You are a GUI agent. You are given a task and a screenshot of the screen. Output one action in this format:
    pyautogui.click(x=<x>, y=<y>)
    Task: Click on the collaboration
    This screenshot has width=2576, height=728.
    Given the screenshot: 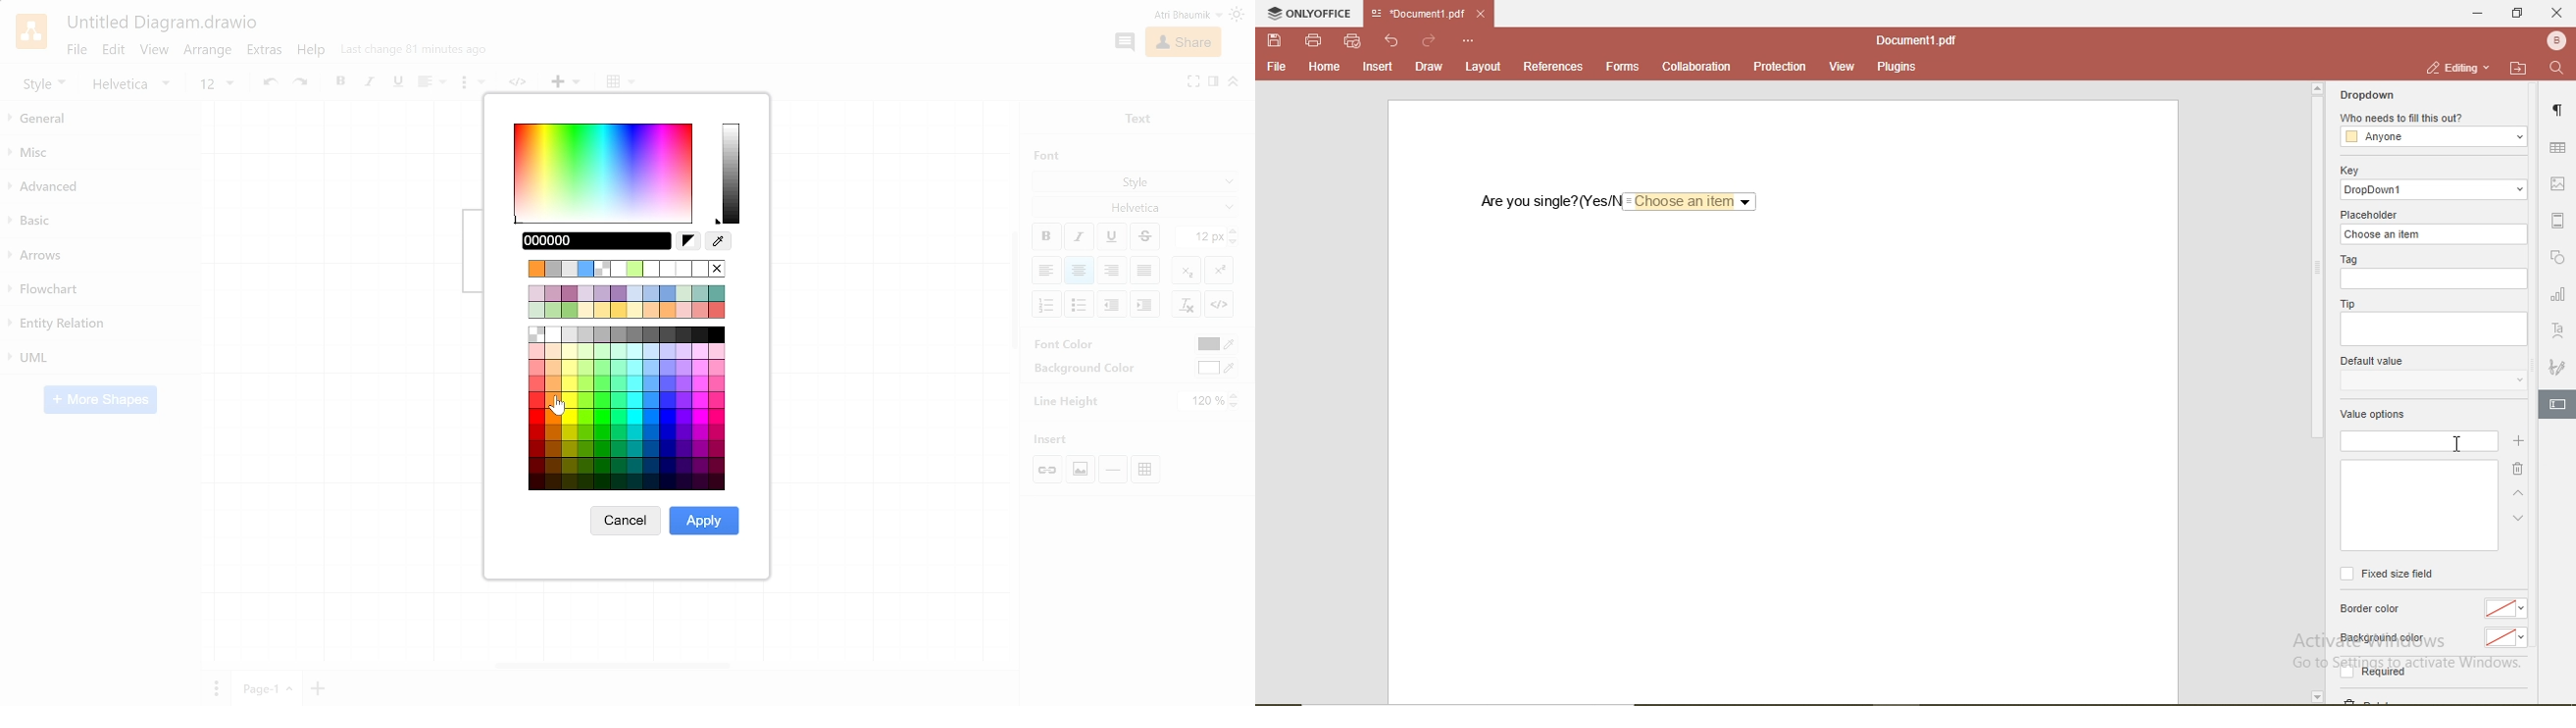 What is the action you would take?
    pyautogui.click(x=1696, y=67)
    